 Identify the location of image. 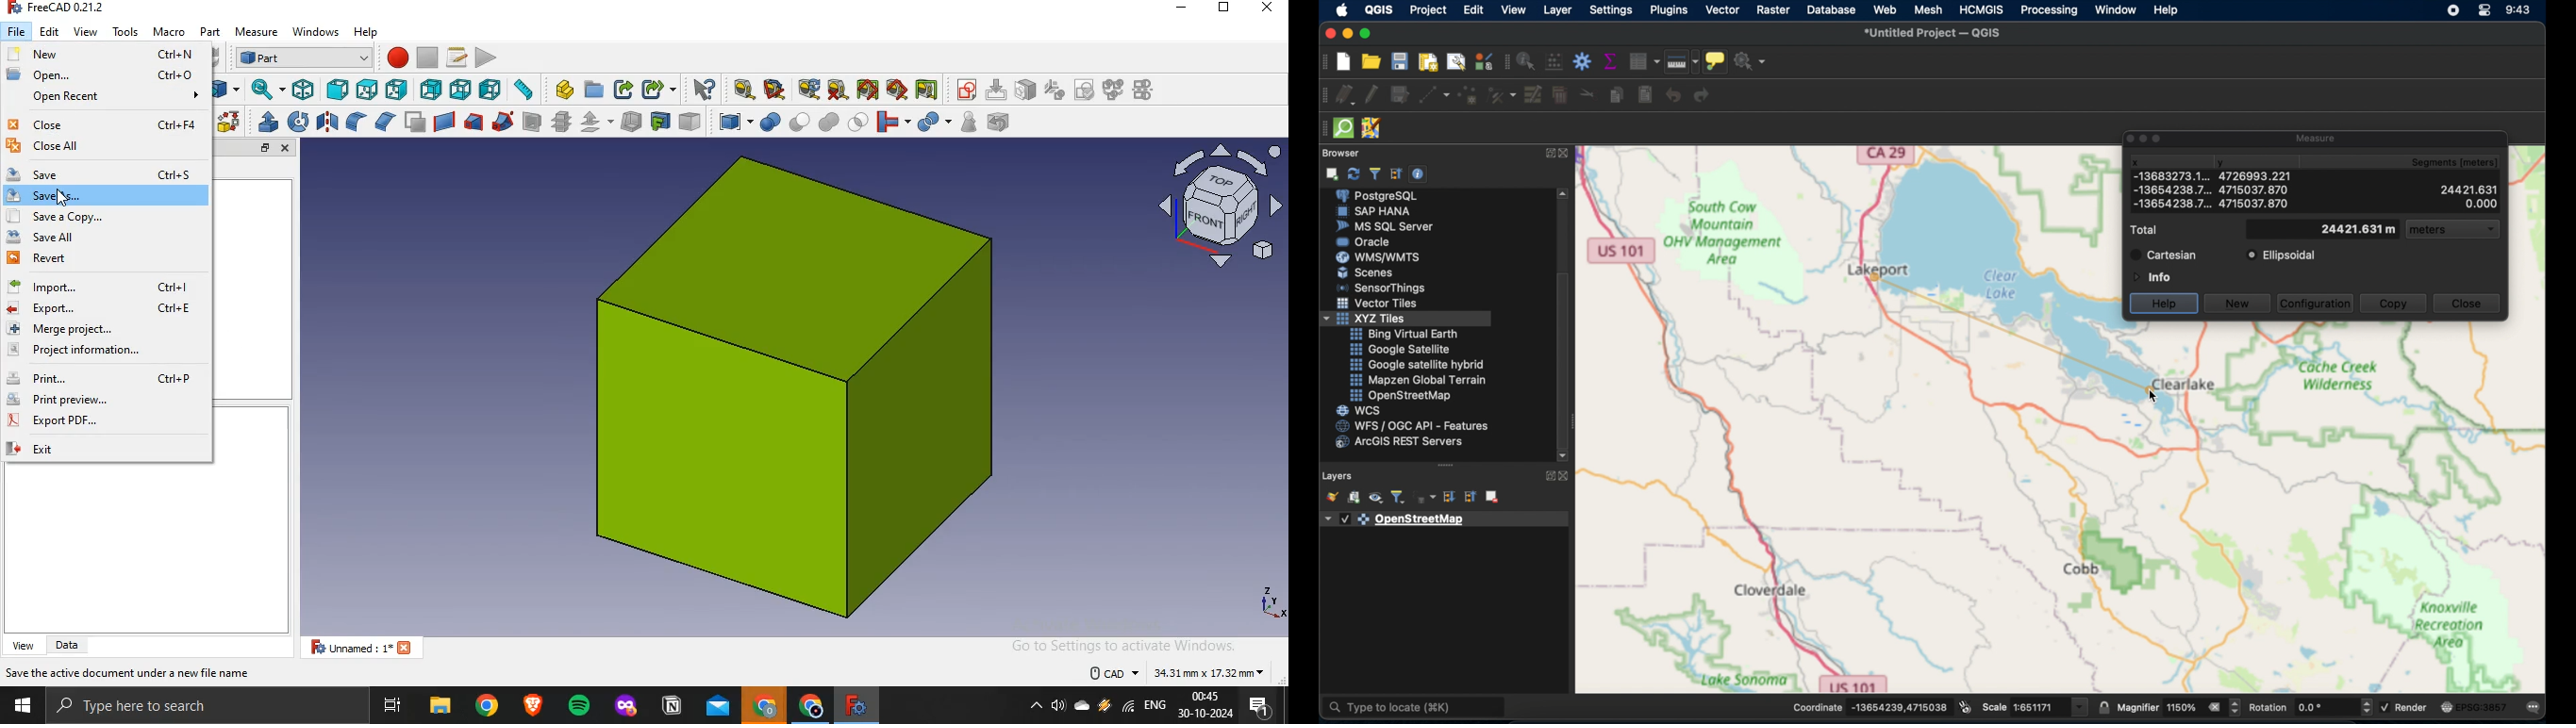
(806, 384).